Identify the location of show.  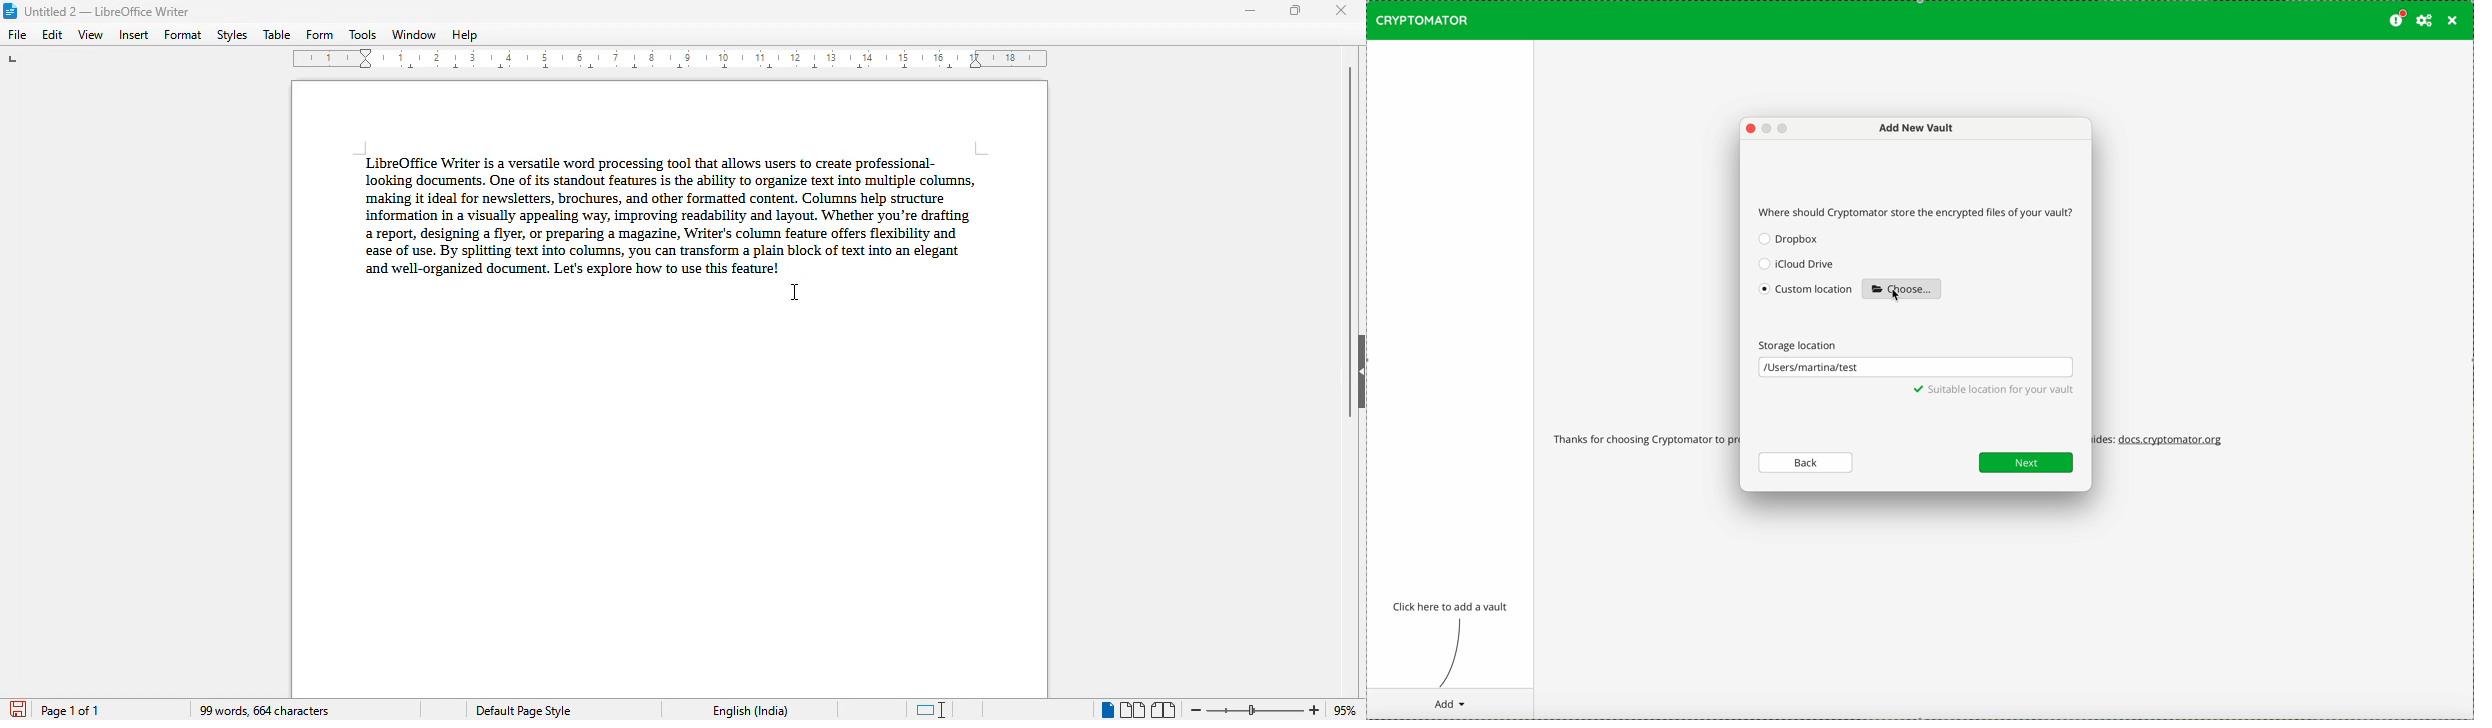
(1357, 371).